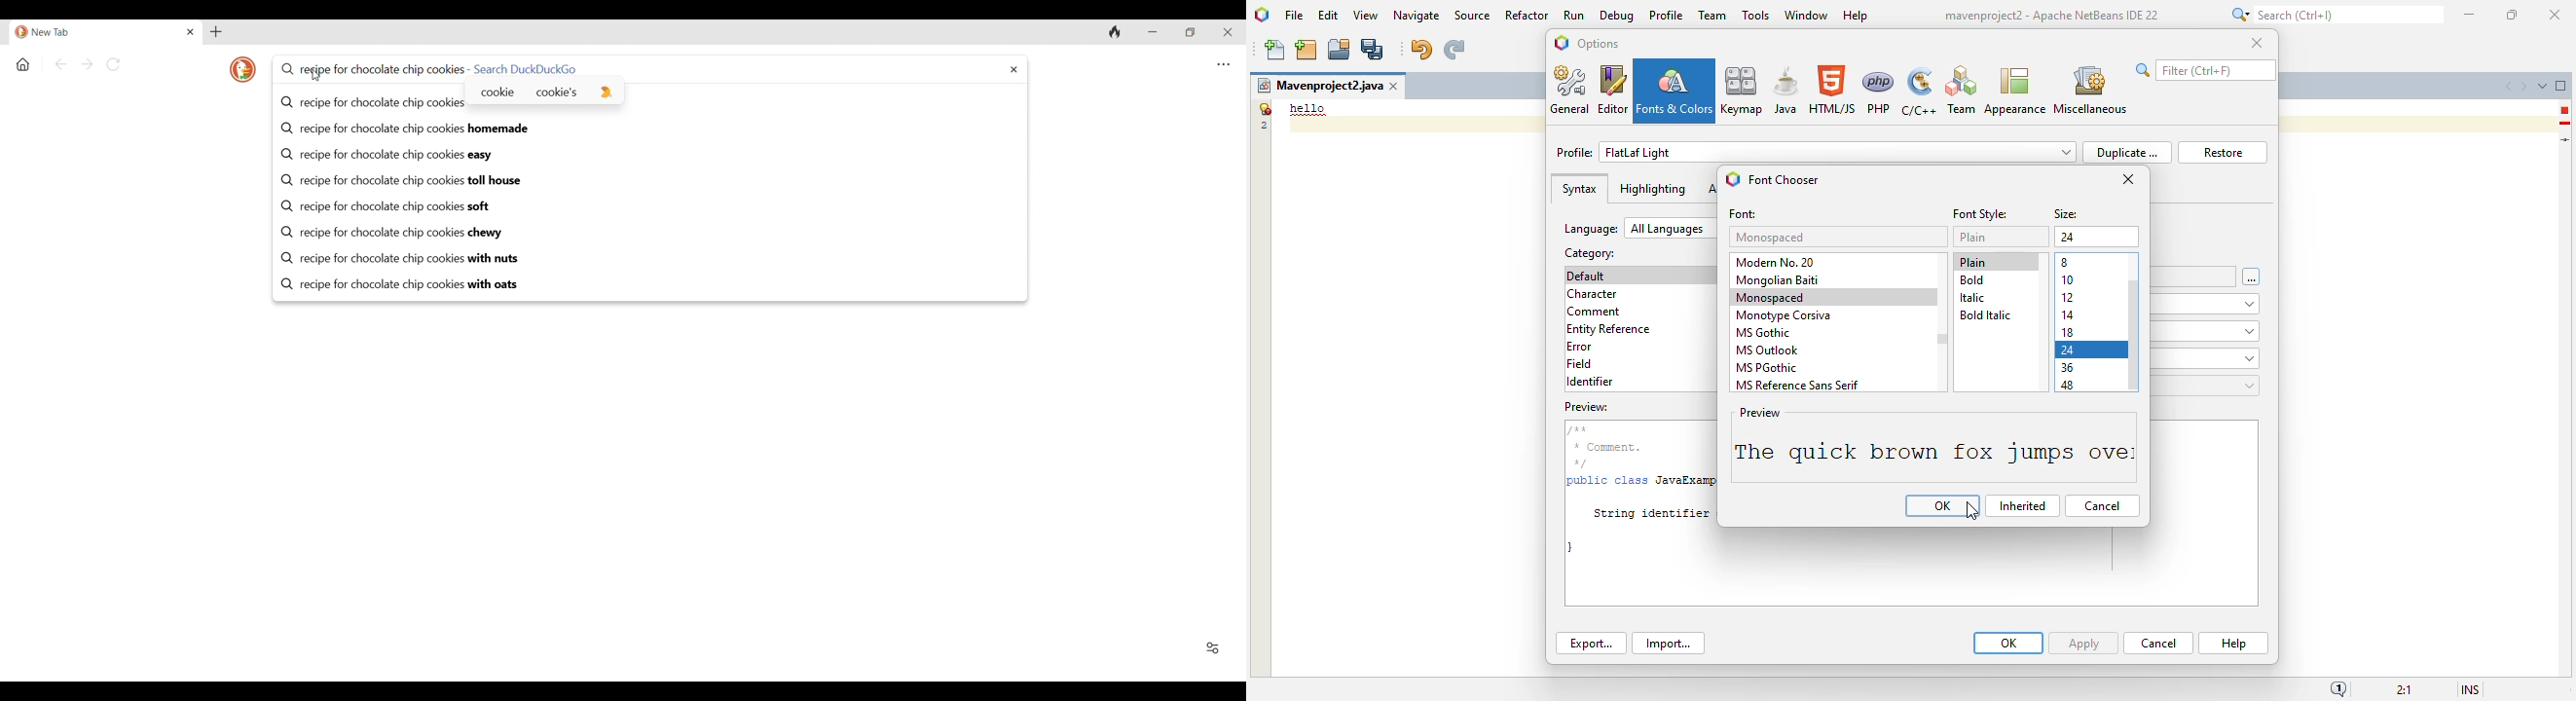 Image resolution: width=2576 pixels, height=728 pixels. What do you see at coordinates (1294, 17) in the screenshot?
I see `file` at bounding box center [1294, 17].